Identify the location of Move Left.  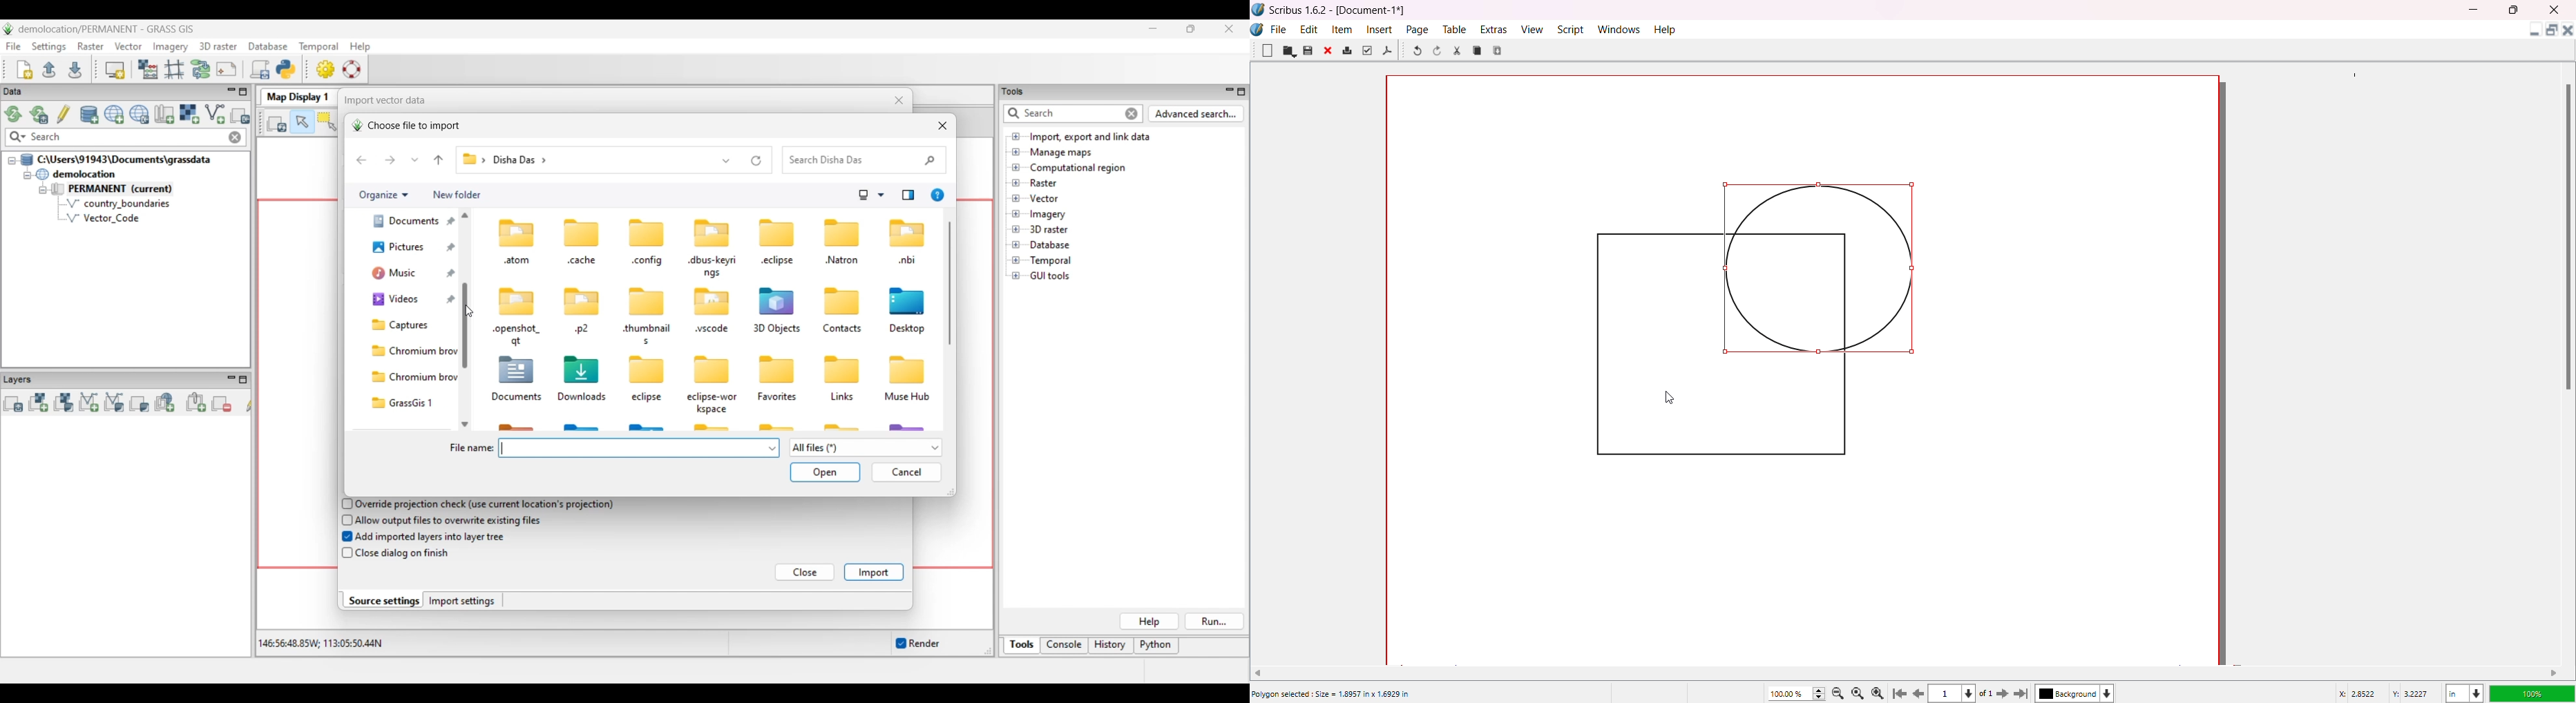
(1263, 671).